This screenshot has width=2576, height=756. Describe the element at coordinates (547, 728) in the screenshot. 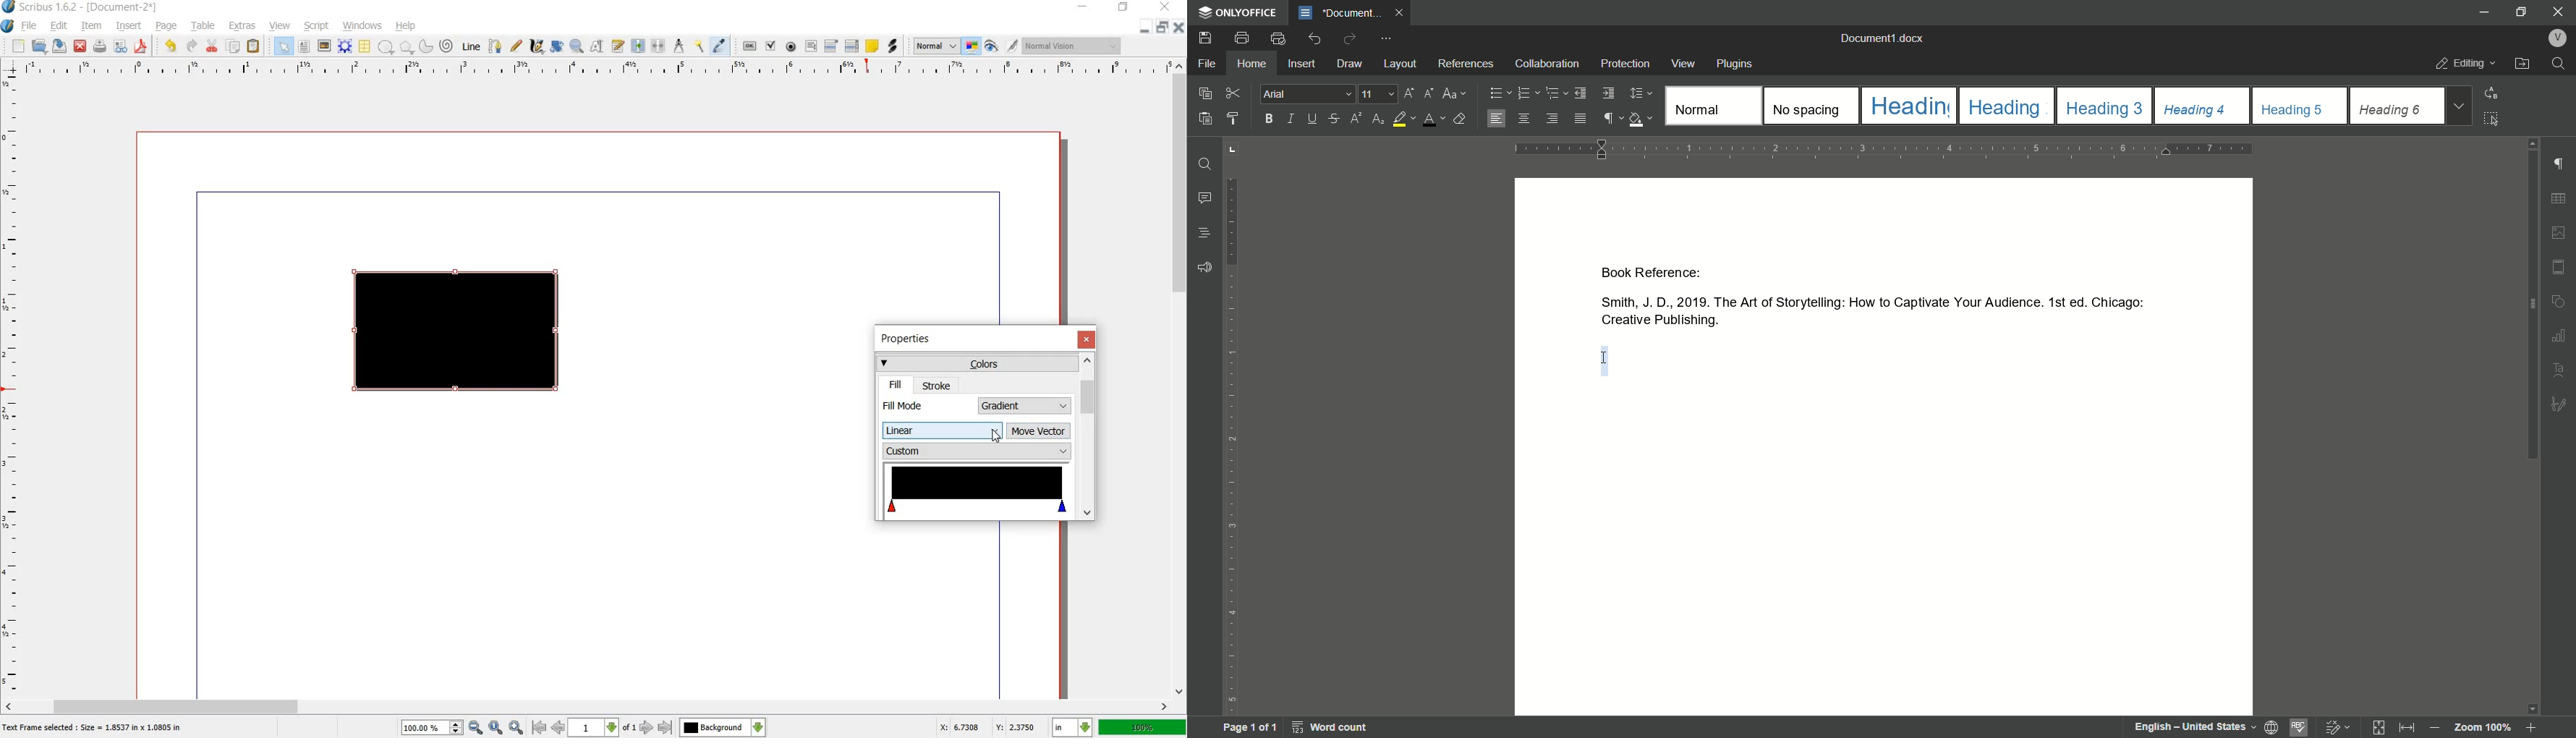

I see `go to previous or first page` at that location.